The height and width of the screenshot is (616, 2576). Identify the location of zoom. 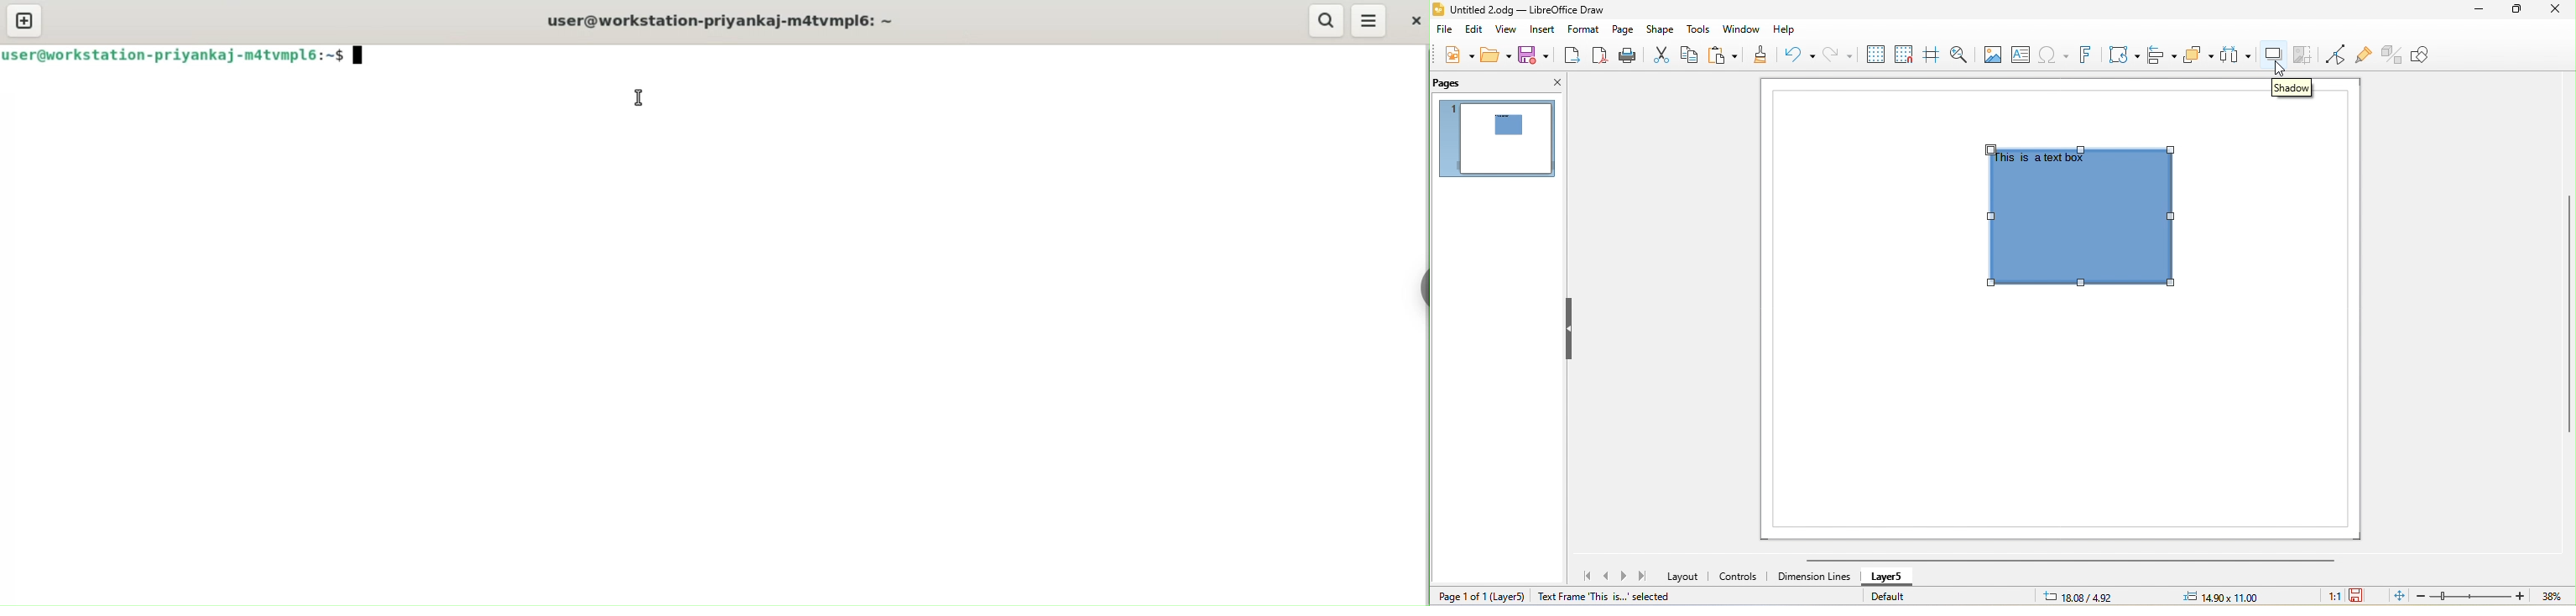
(2470, 596).